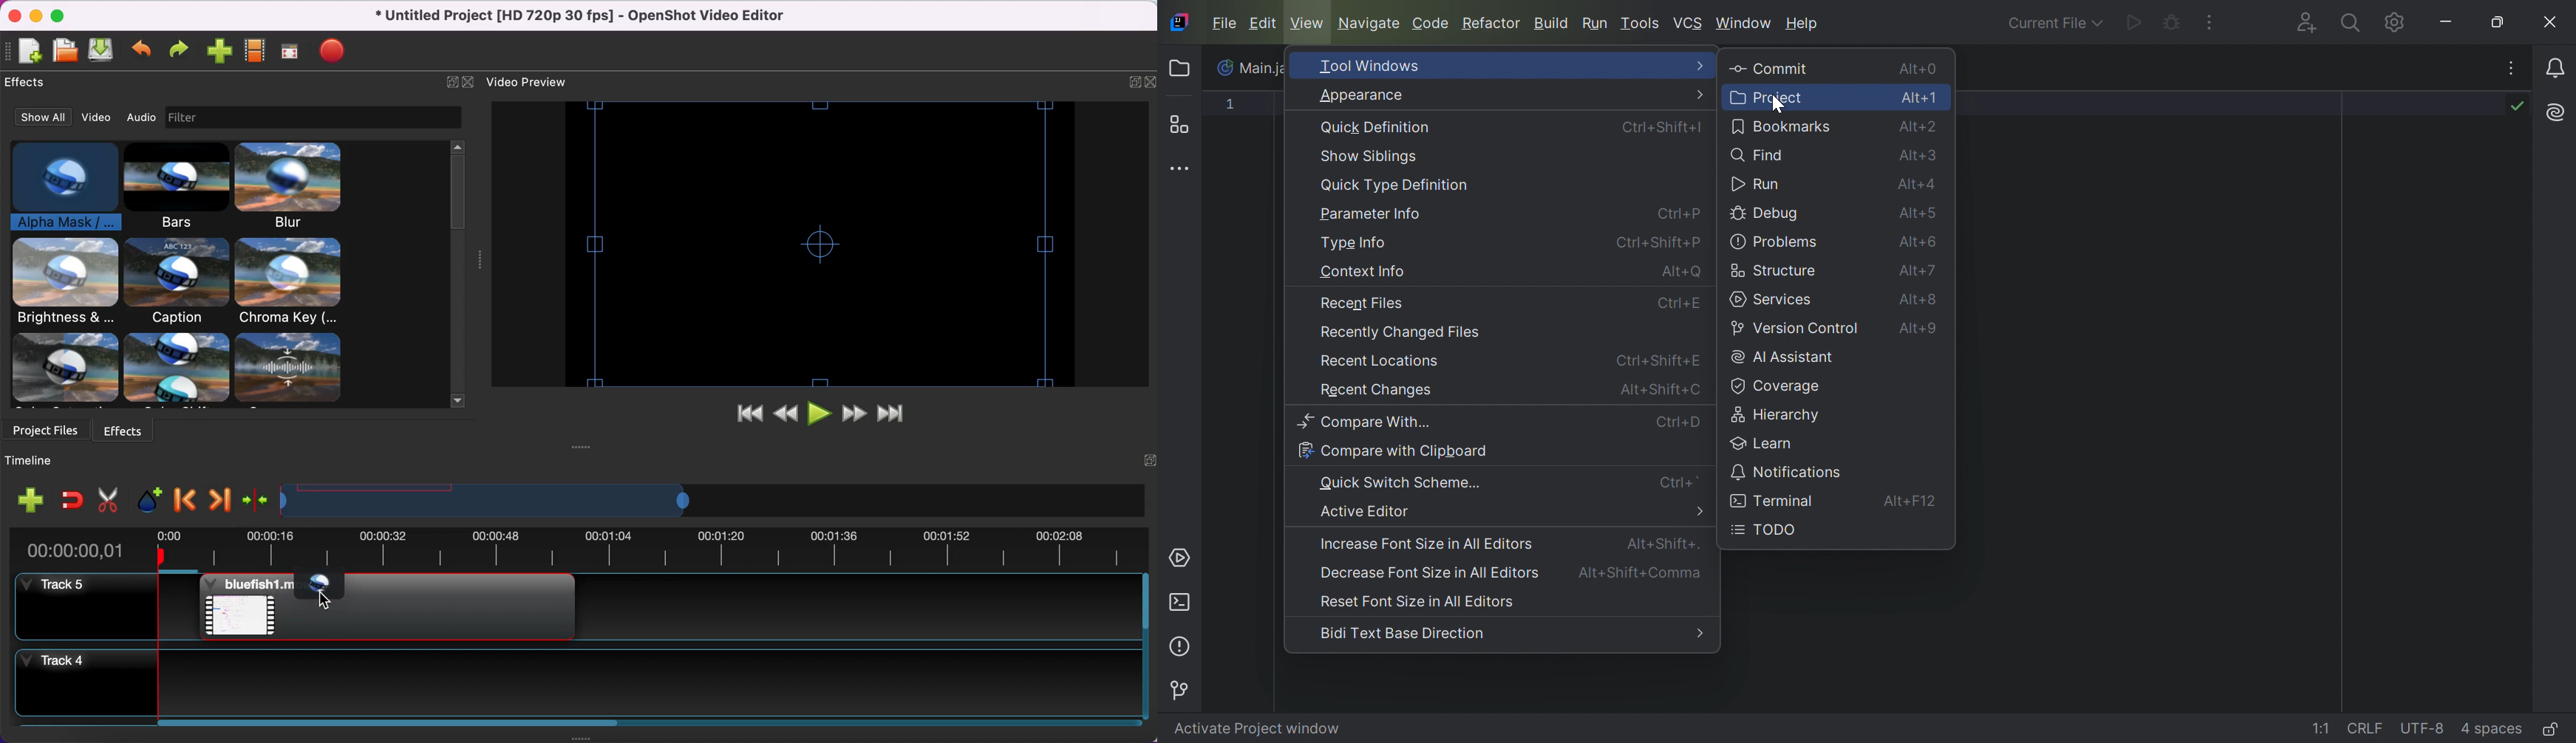 The width and height of the screenshot is (2576, 756). Describe the element at coordinates (186, 118) in the screenshot. I see `image` at that location.